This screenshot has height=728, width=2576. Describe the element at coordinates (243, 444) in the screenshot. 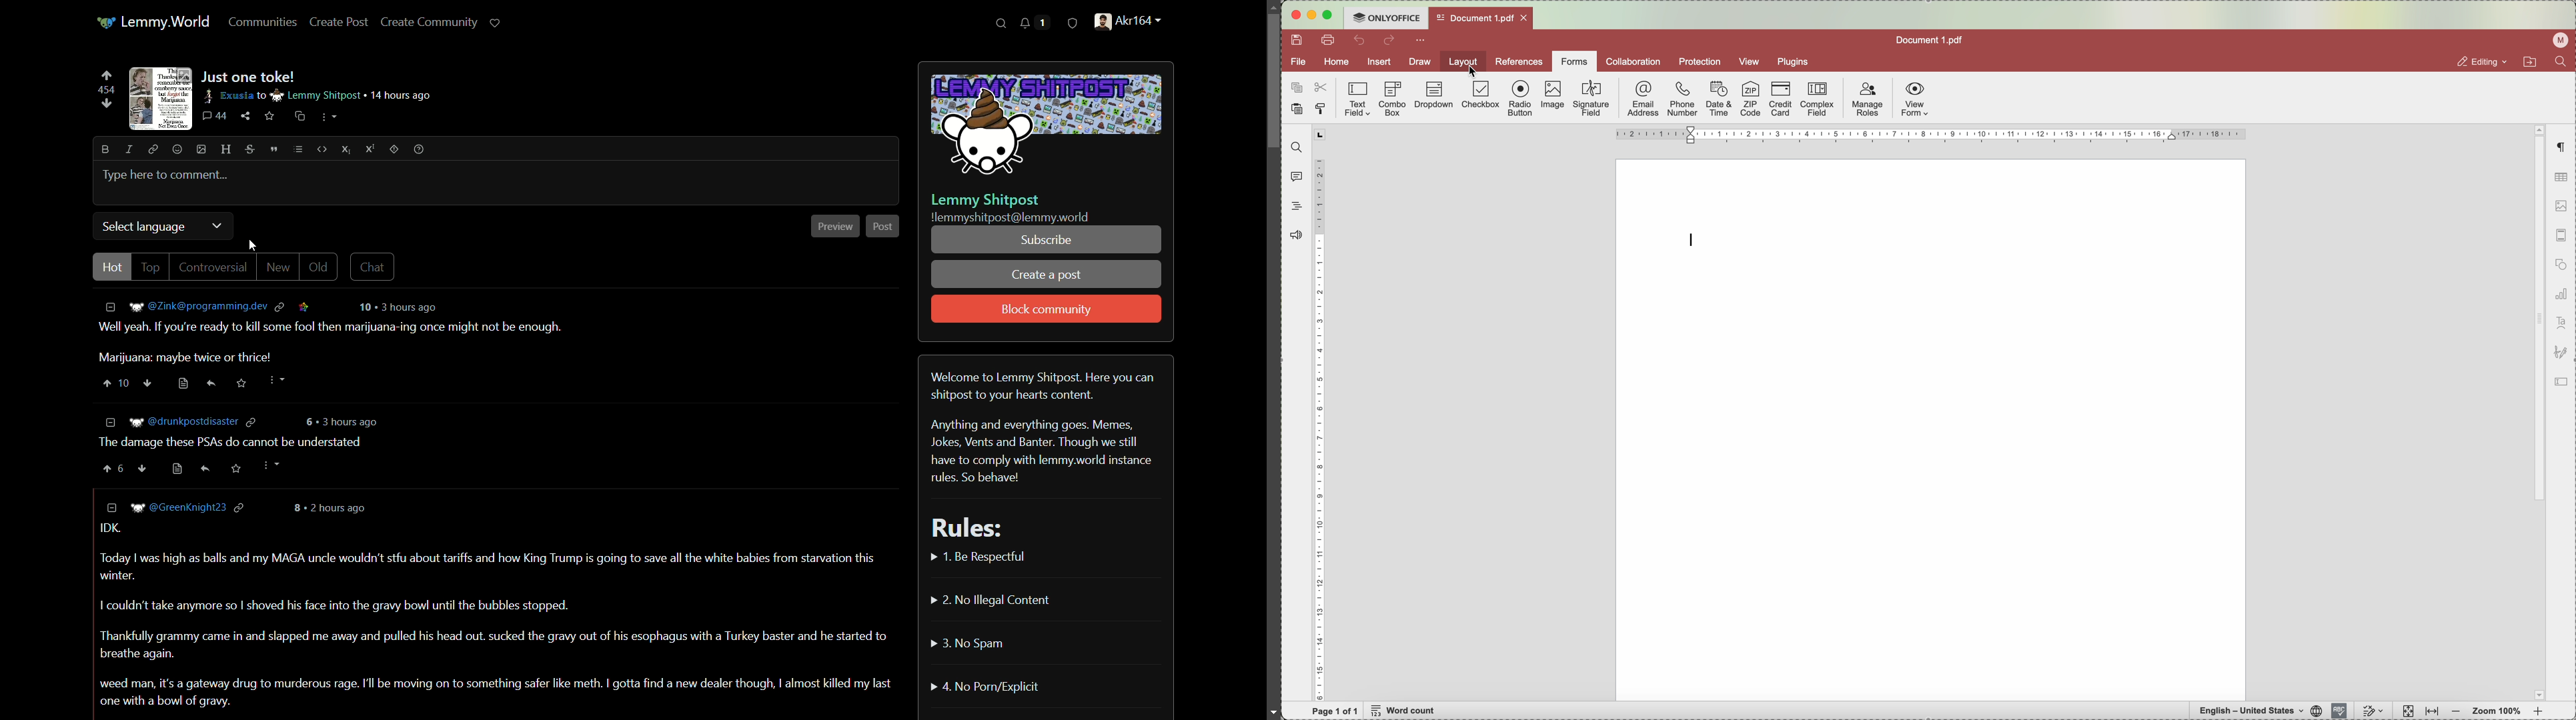

I see `The damage these PSAs do cannot be understated` at that location.